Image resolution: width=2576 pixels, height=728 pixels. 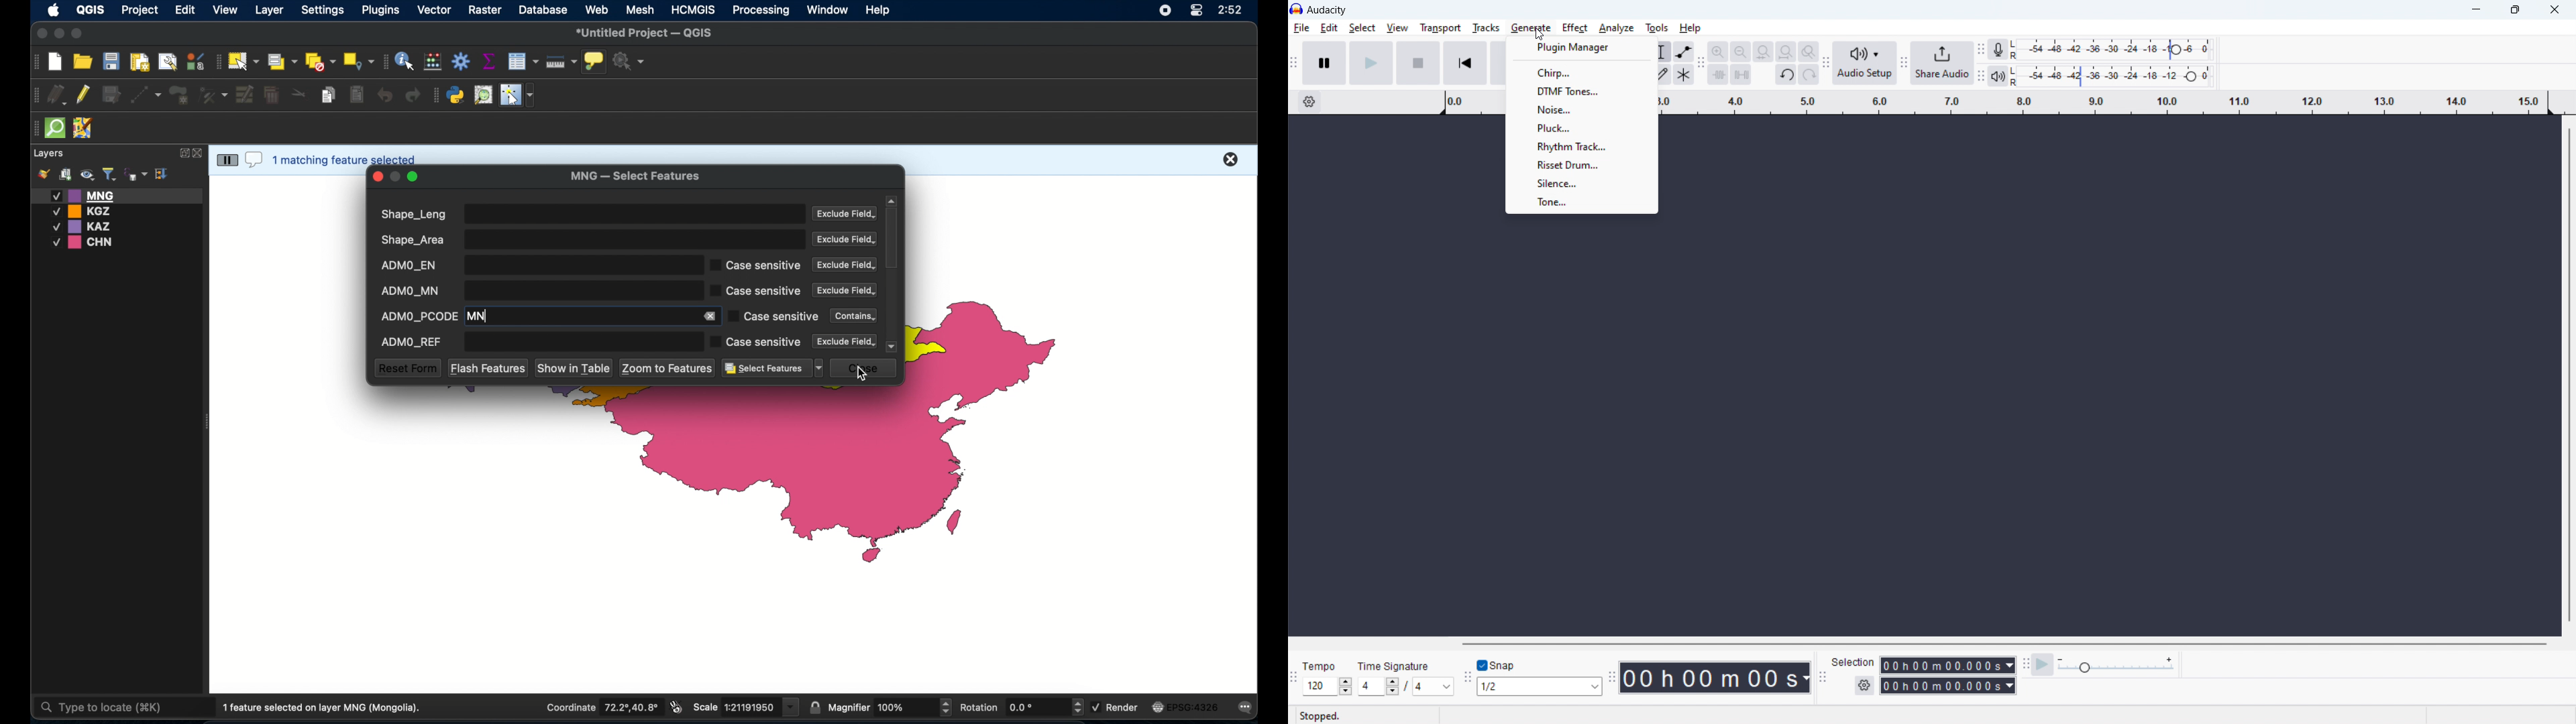 What do you see at coordinates (85, 211) in the screenshot?
I see `KGZ` at bounding box center [85, 211].